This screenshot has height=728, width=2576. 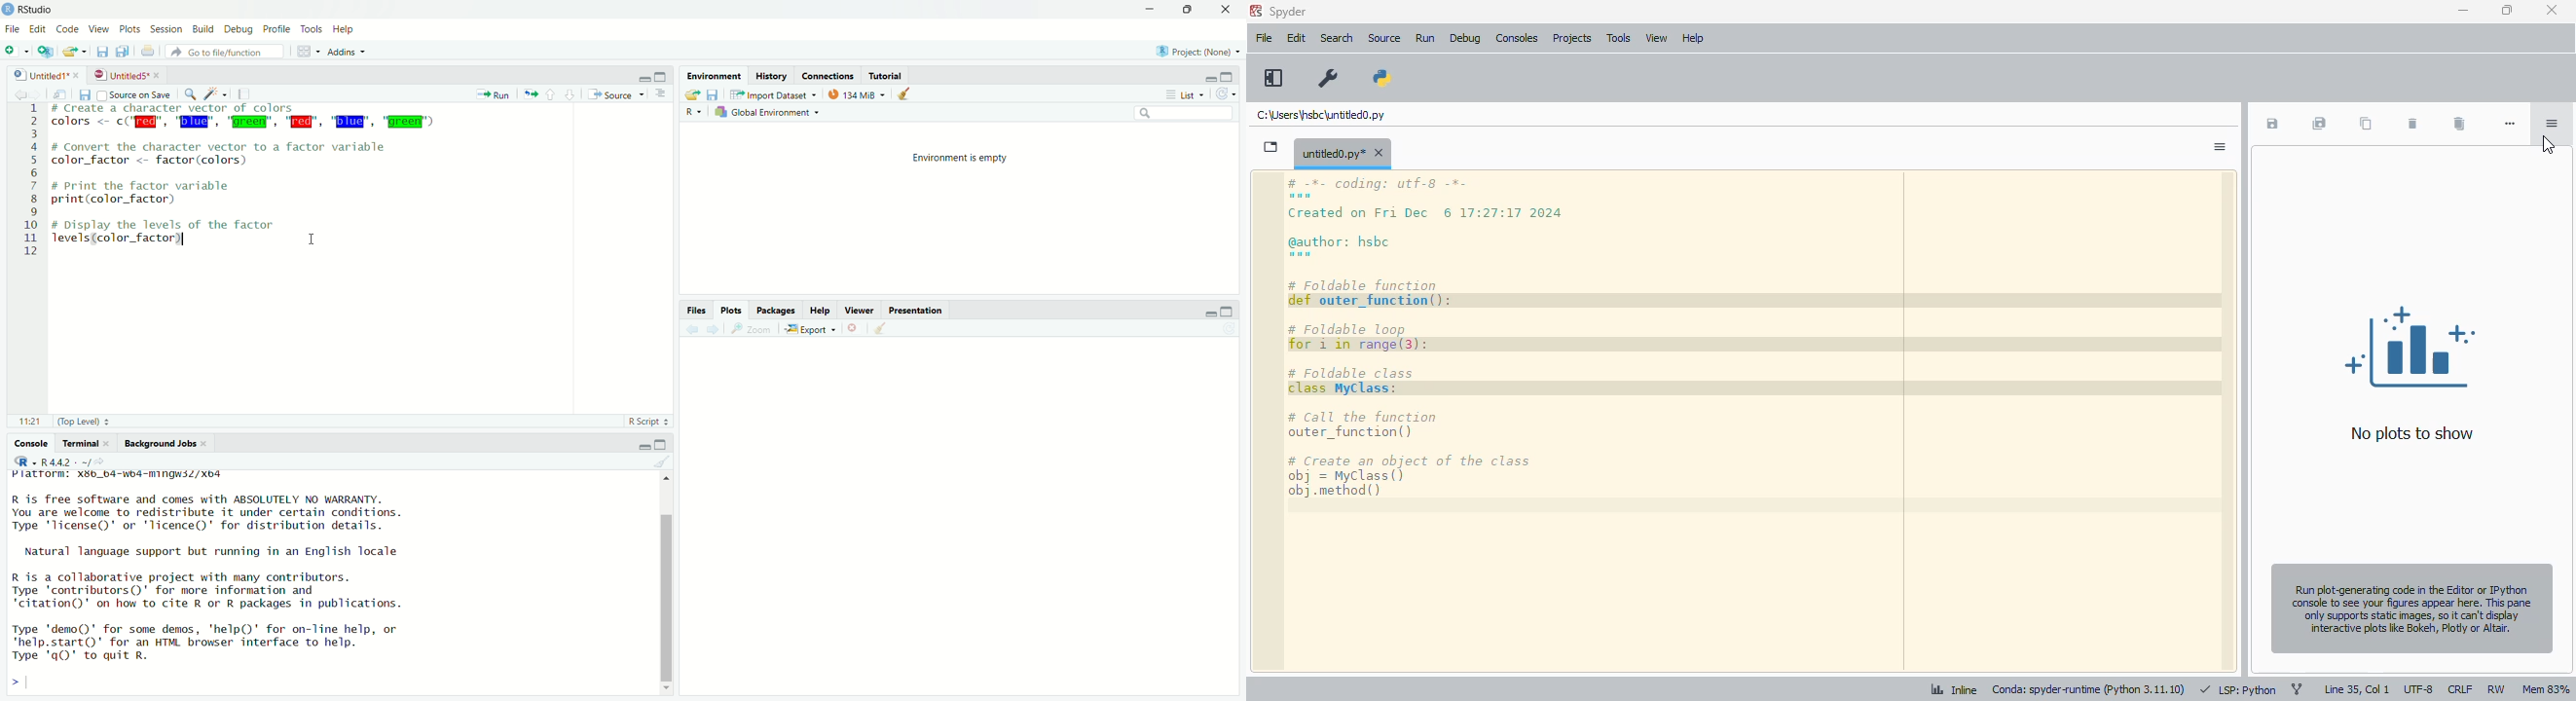 I want to click on r script, so click(x=648, y=421).